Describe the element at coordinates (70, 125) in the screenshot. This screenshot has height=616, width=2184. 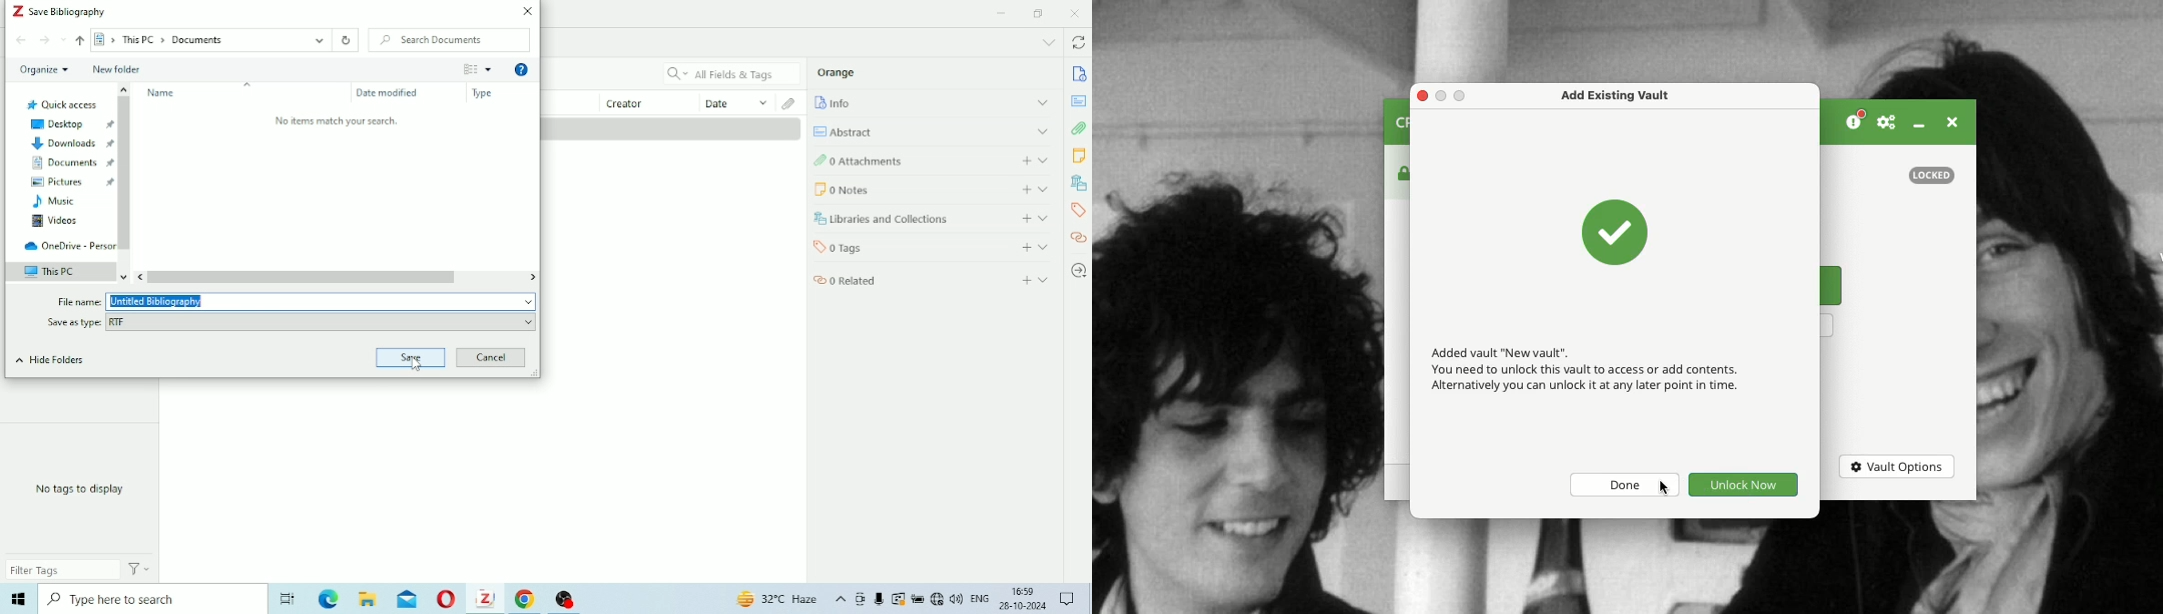
I see `Desktop` at that location.